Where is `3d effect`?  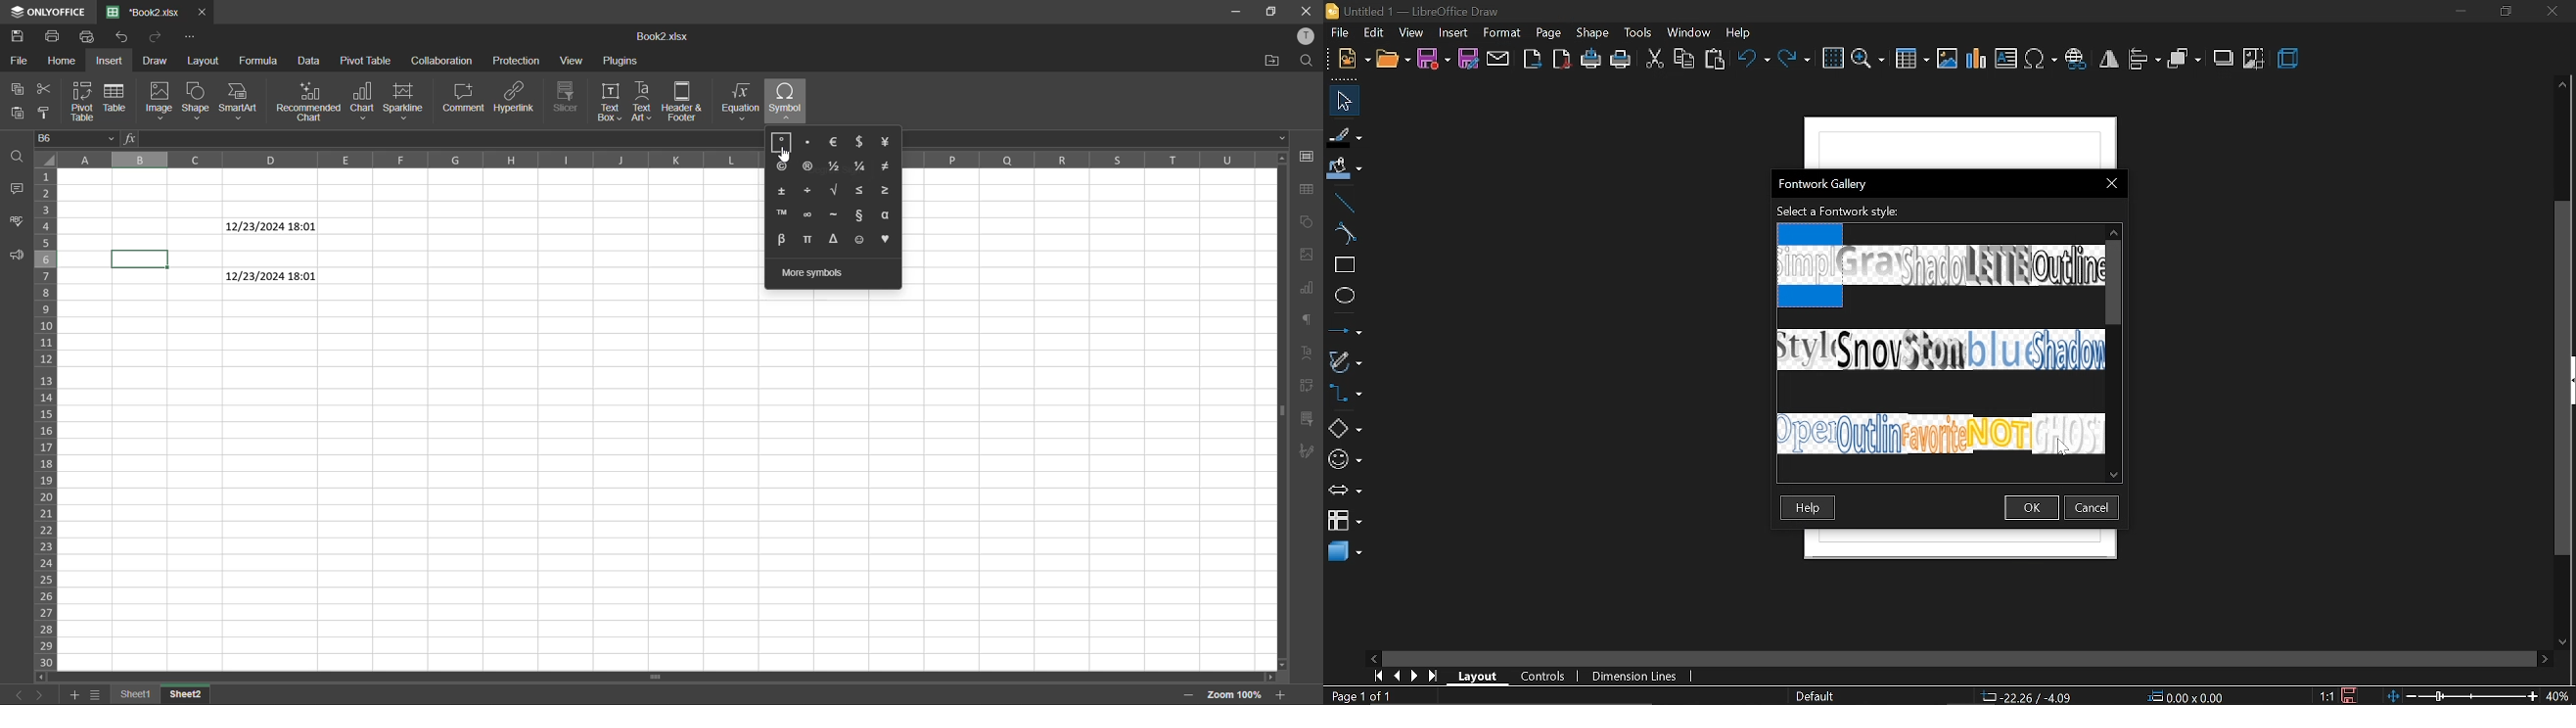
3d effect is located at coordinates (2288, 59).